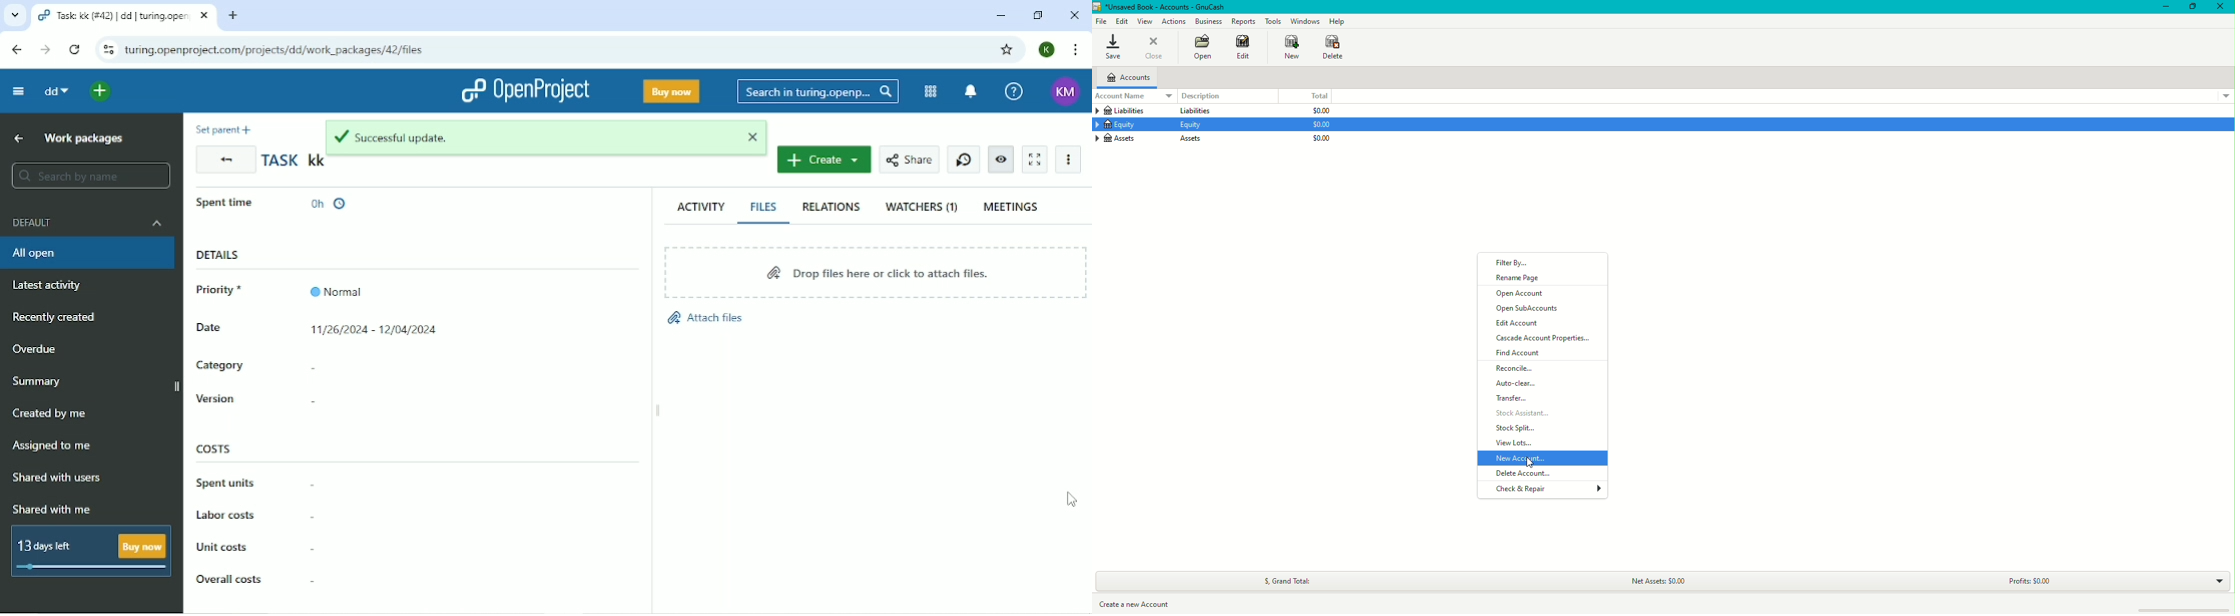  What do you see at coordinates (103, 92) in the screenshot?
I see `Open quick add menu` at bounding box center [103, 92].